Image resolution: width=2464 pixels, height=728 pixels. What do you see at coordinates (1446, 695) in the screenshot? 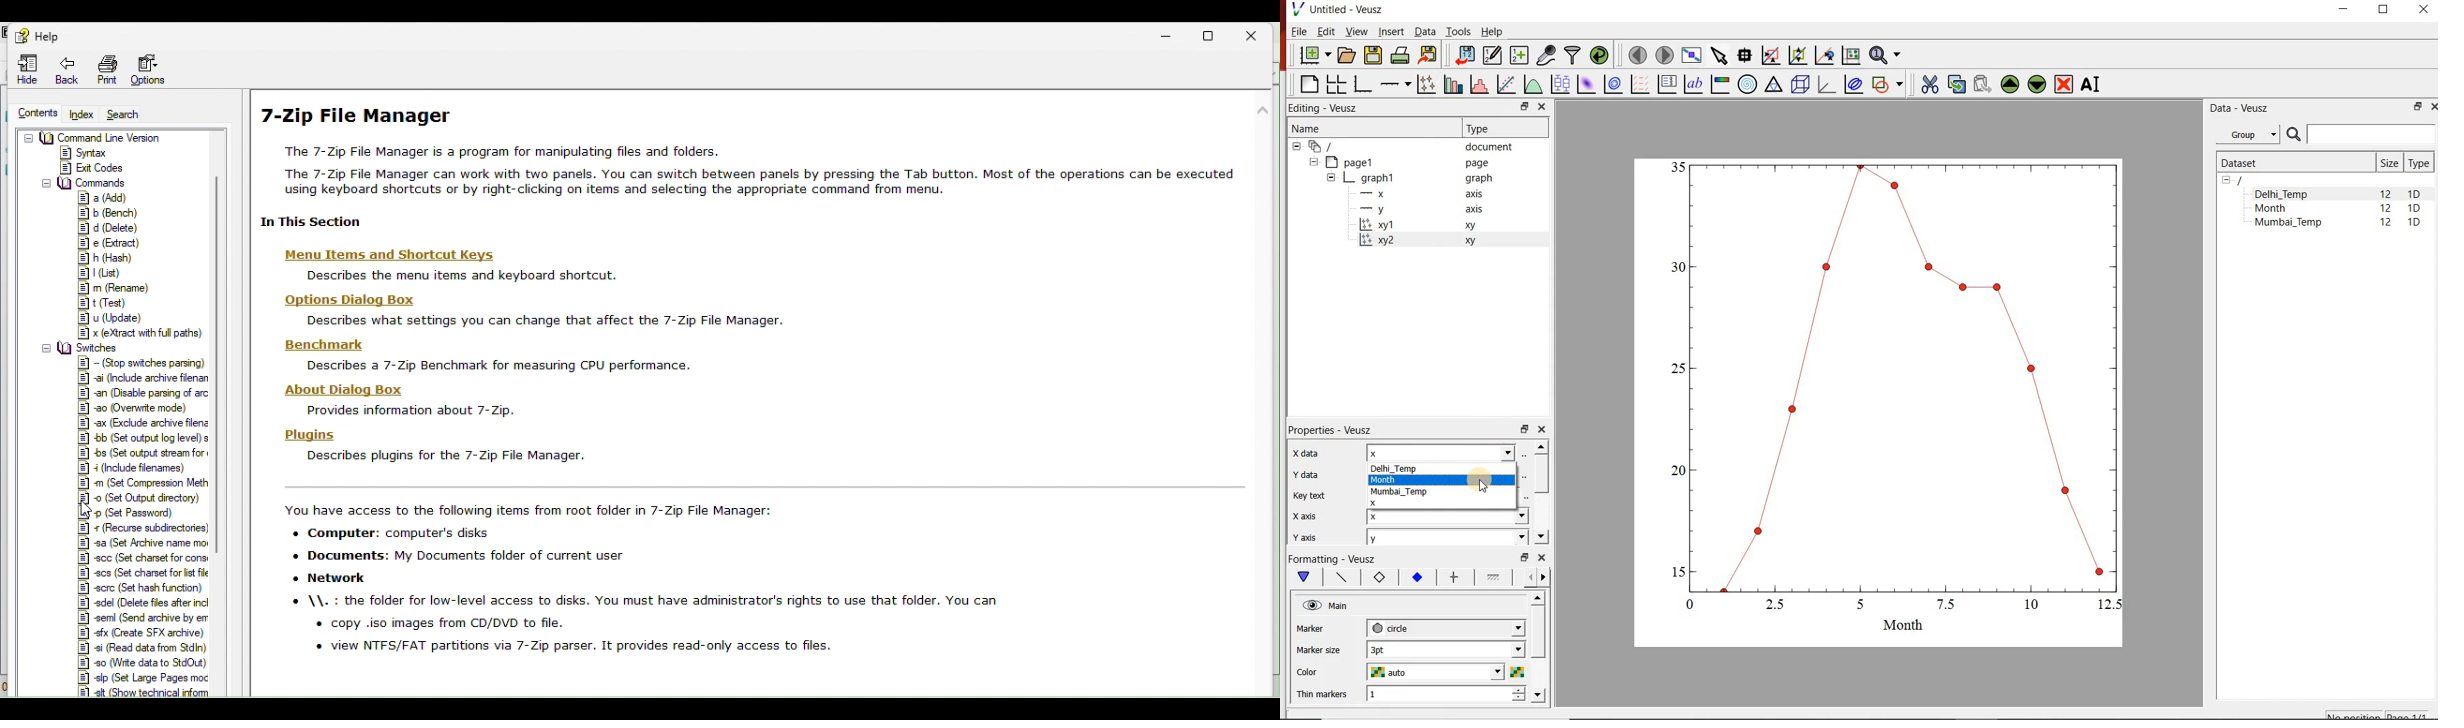
I see `1` at bounding box center [1446, 695].